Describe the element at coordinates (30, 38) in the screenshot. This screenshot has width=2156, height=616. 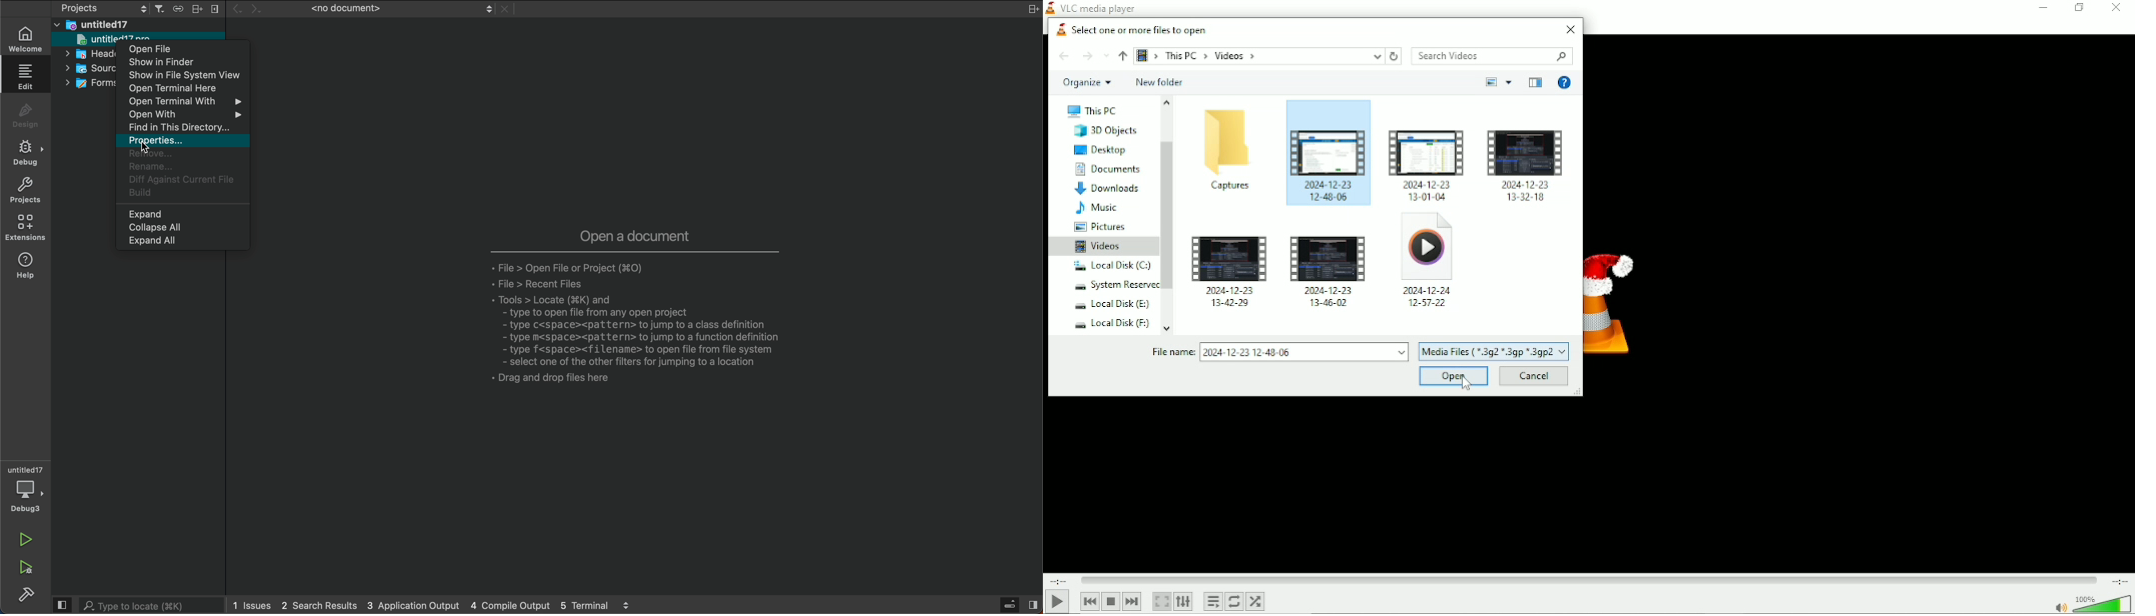
I see `welcome` at that location.